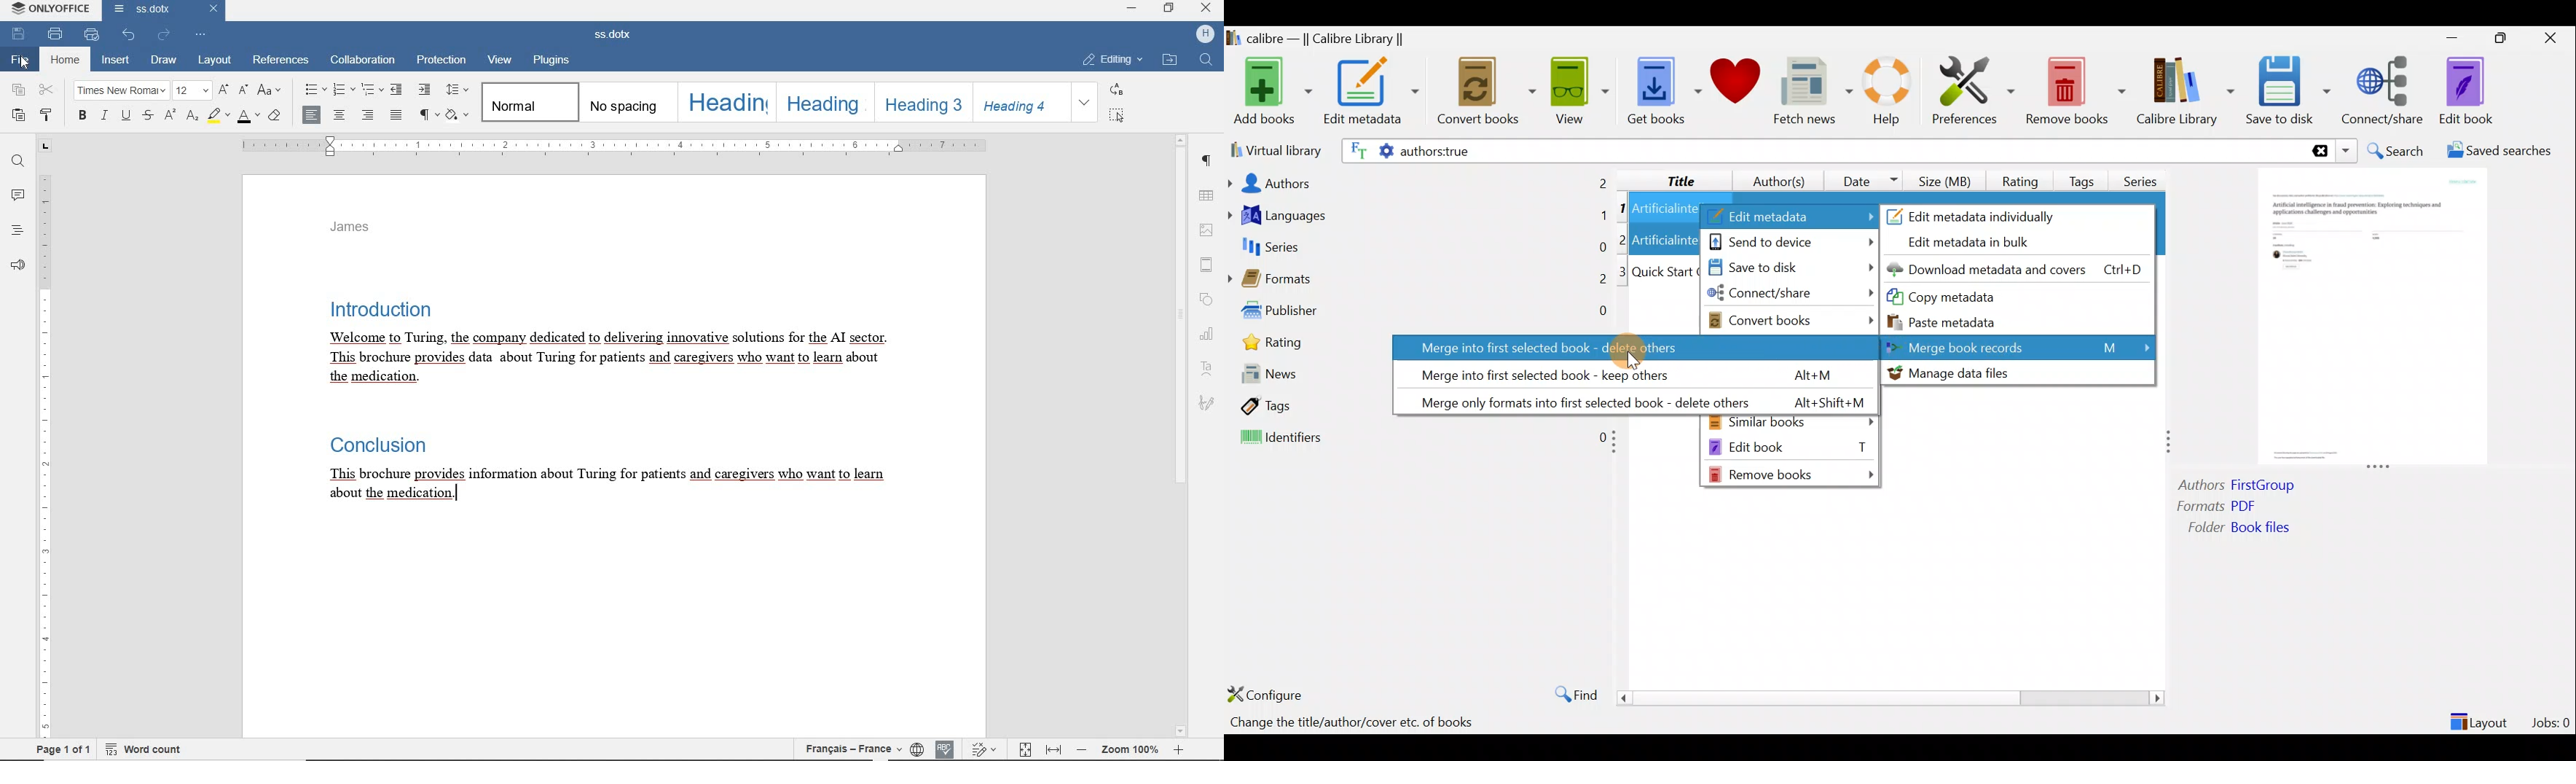 The width and height of the screenshot is (2576, 784). What do you see at coordinates (1820, 150) in the screenshot?
I see `Search by - authors:true` at bounding box center [1820, 150].